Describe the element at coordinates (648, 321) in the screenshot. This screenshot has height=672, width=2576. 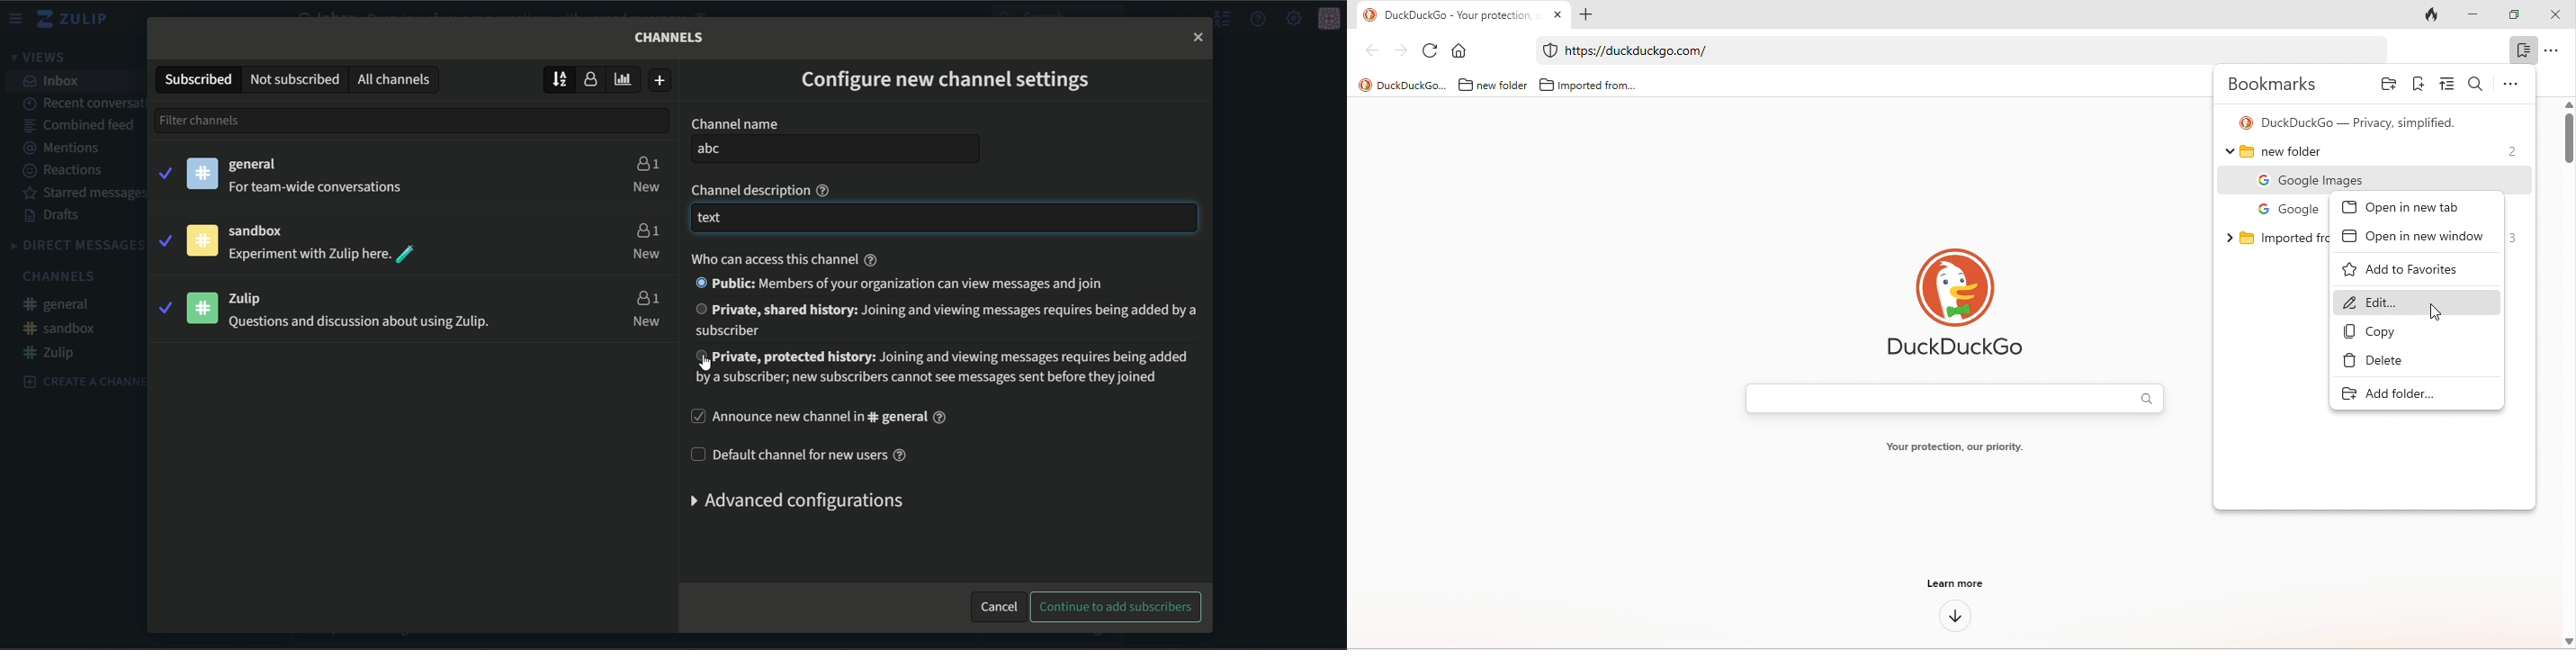
I see `new` at that location.